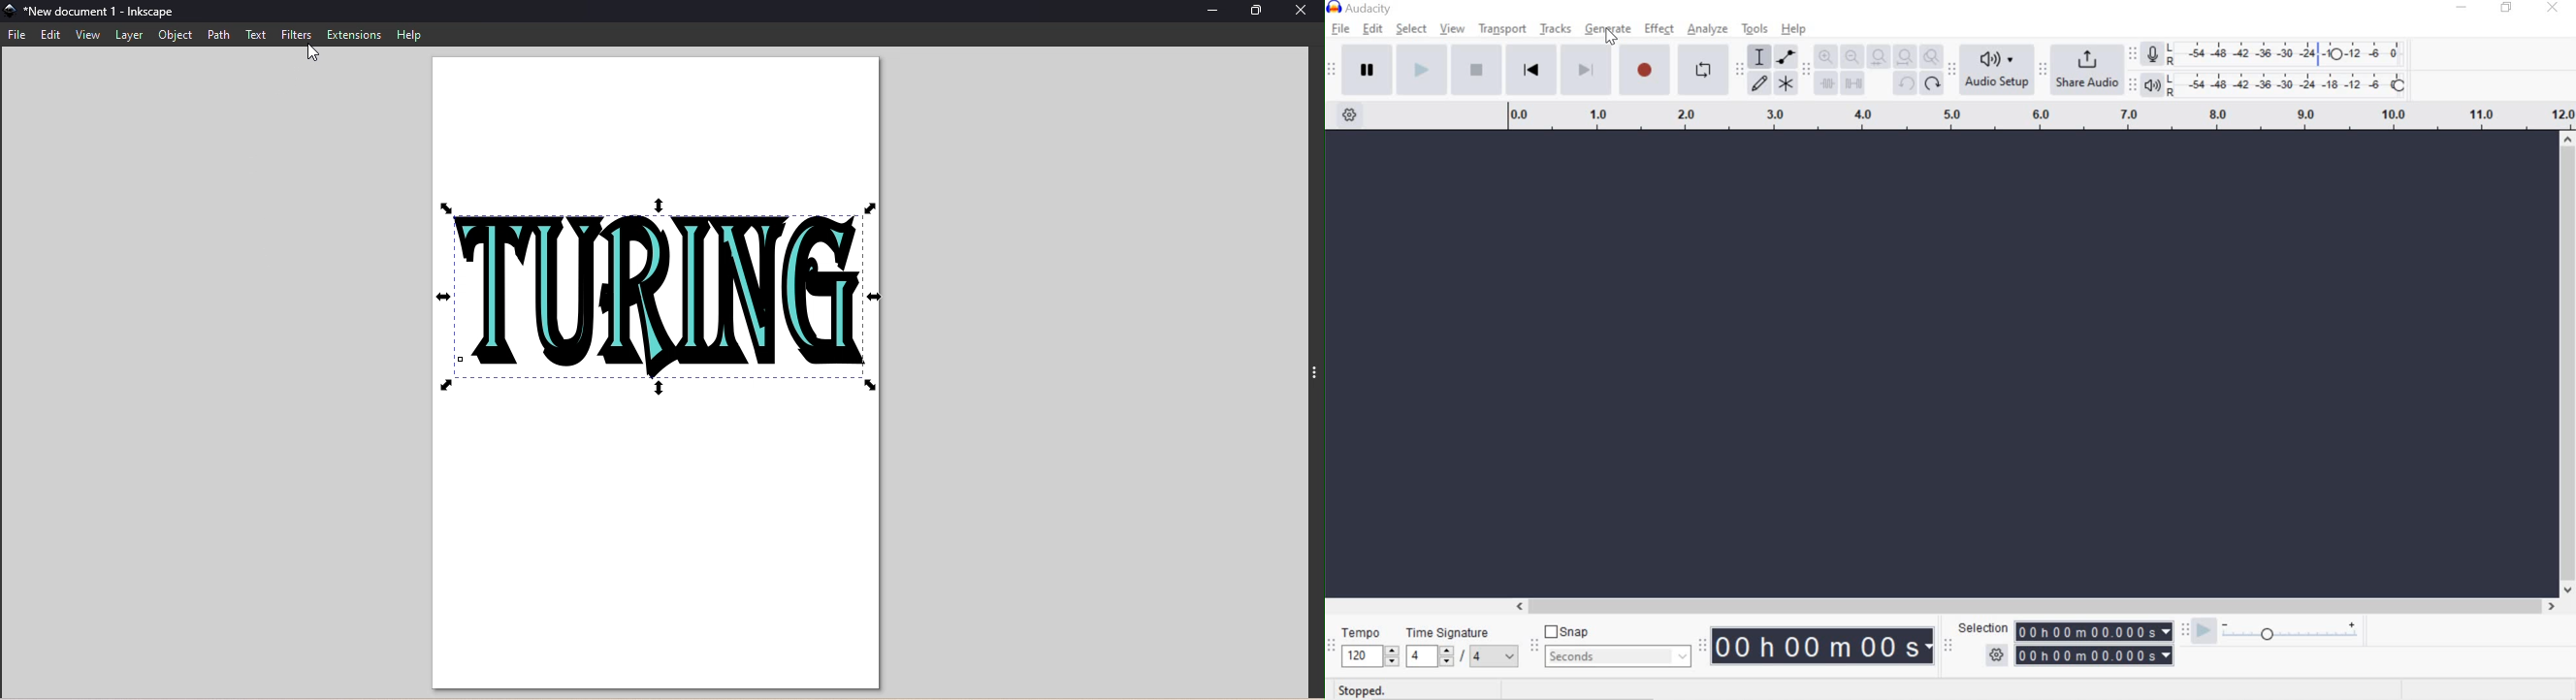  What do you see at coordinates (655, 374) in the screenshot?
I see `Canvas showing turing text` at bounding box center [655, 374].